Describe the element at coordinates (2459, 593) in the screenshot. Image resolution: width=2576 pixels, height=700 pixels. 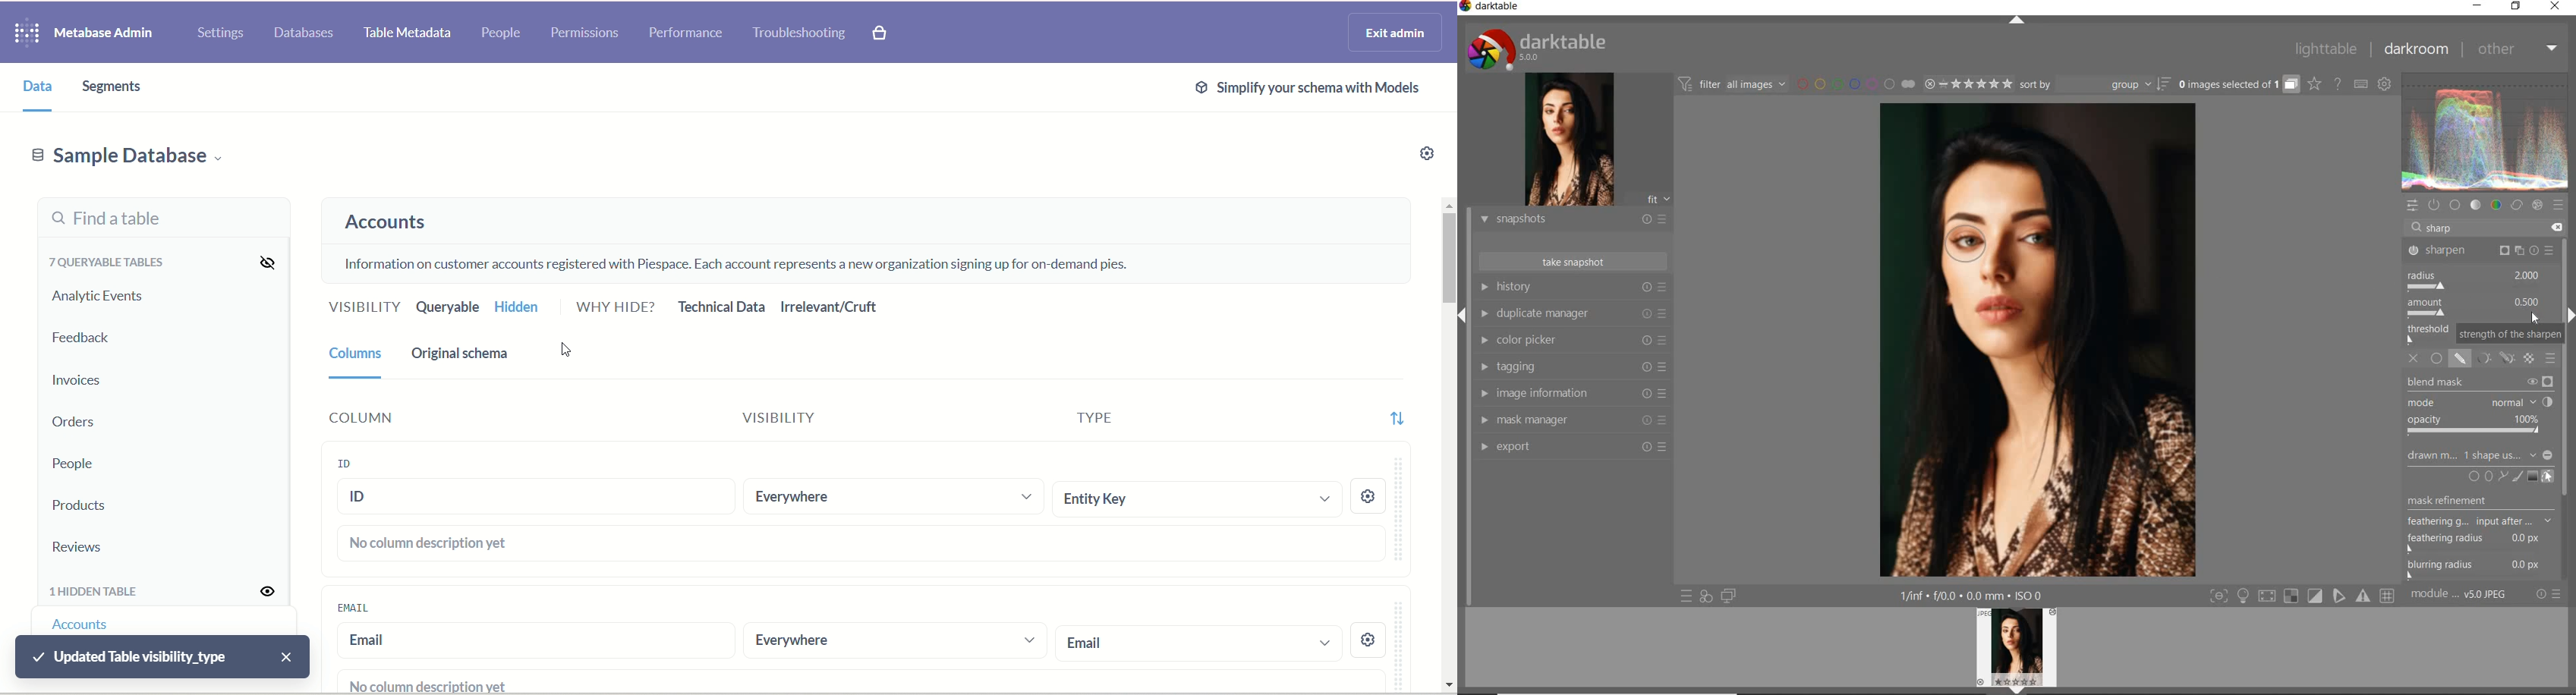
I see `module..v50JPEG` at that location.